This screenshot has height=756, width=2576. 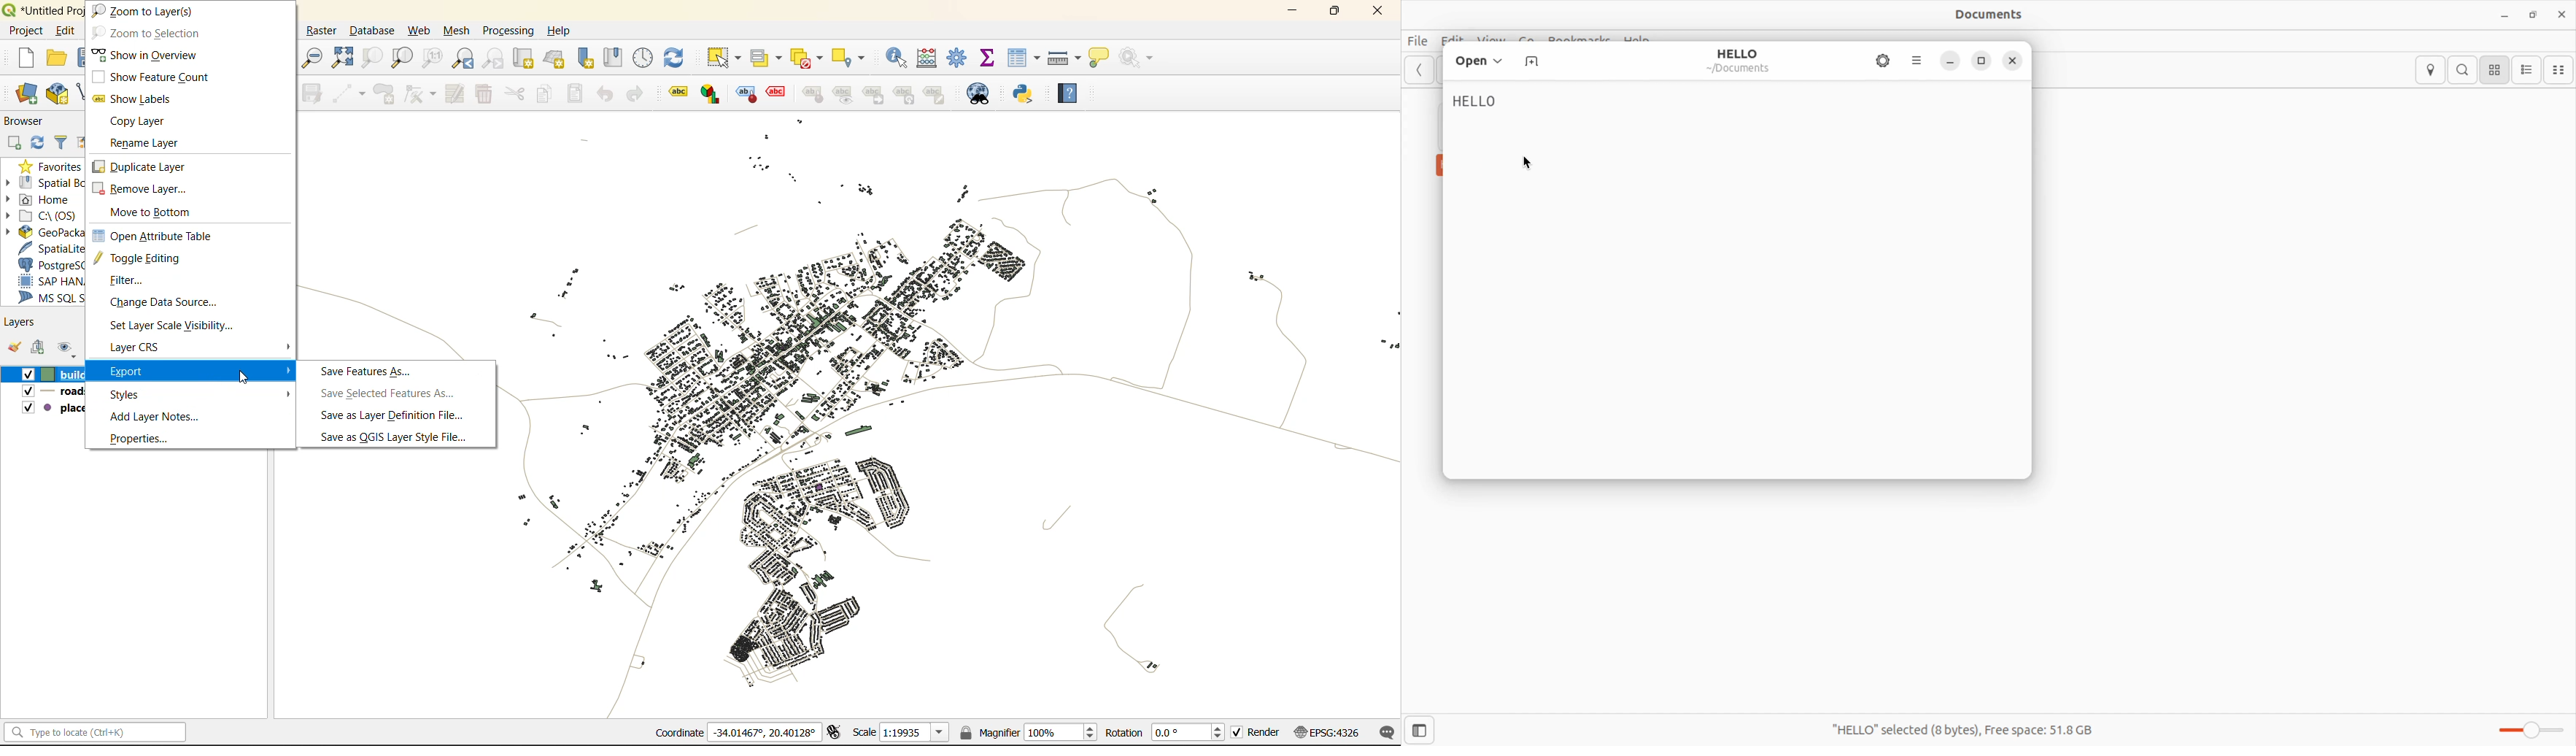 What do you see at coordinates (1329, 731) in the screenshot?
I see `crs` at bounding box center [1329, 731].